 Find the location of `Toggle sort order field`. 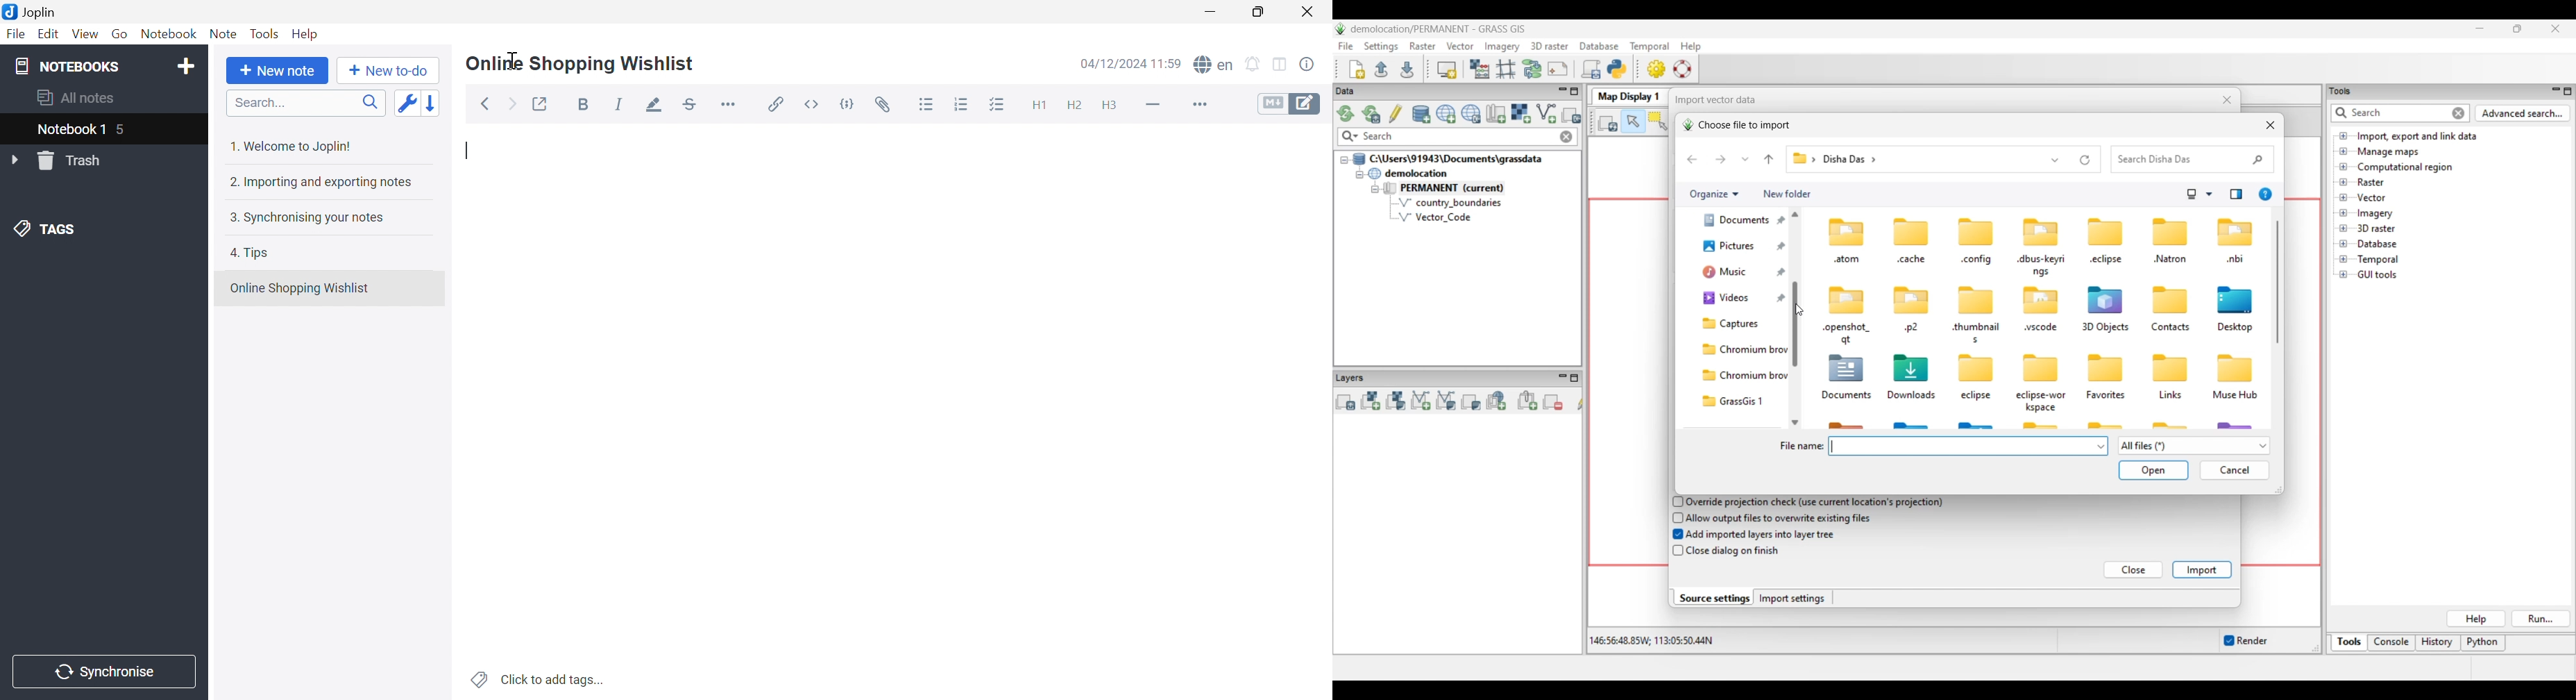

Toggle sort order field is located at coordinates (407, 103).